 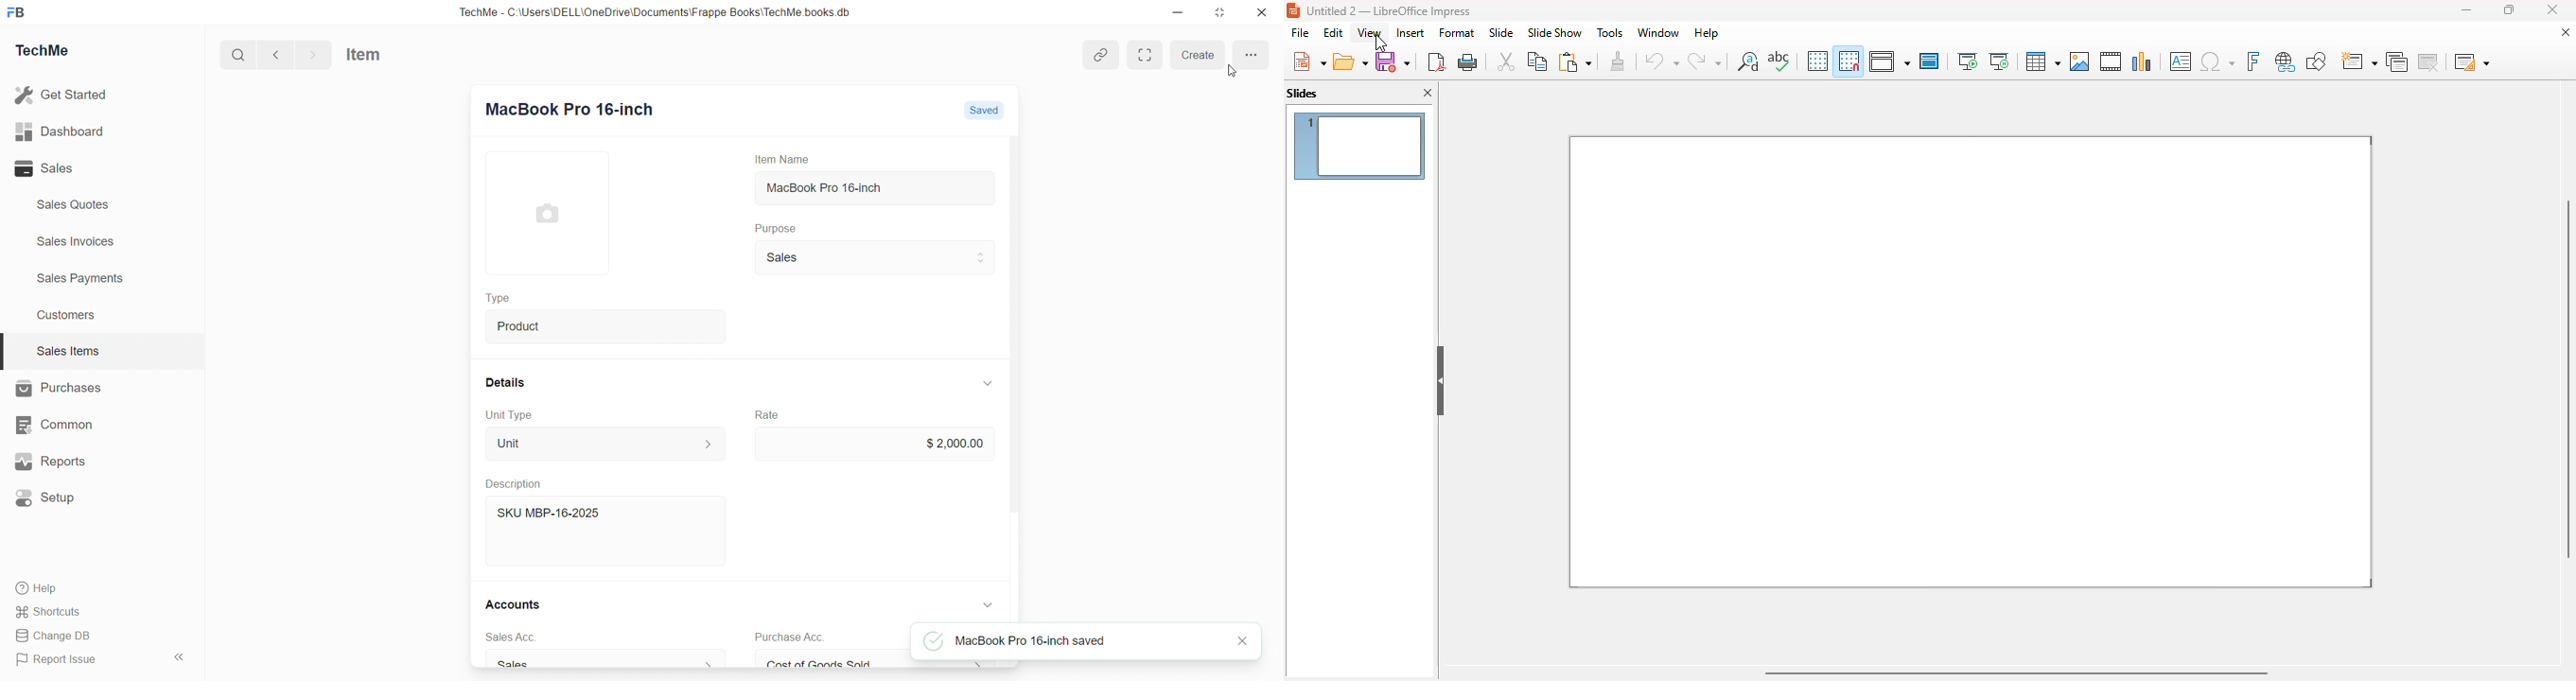 I want to click on delete slide, so click(x=2427, y=61).